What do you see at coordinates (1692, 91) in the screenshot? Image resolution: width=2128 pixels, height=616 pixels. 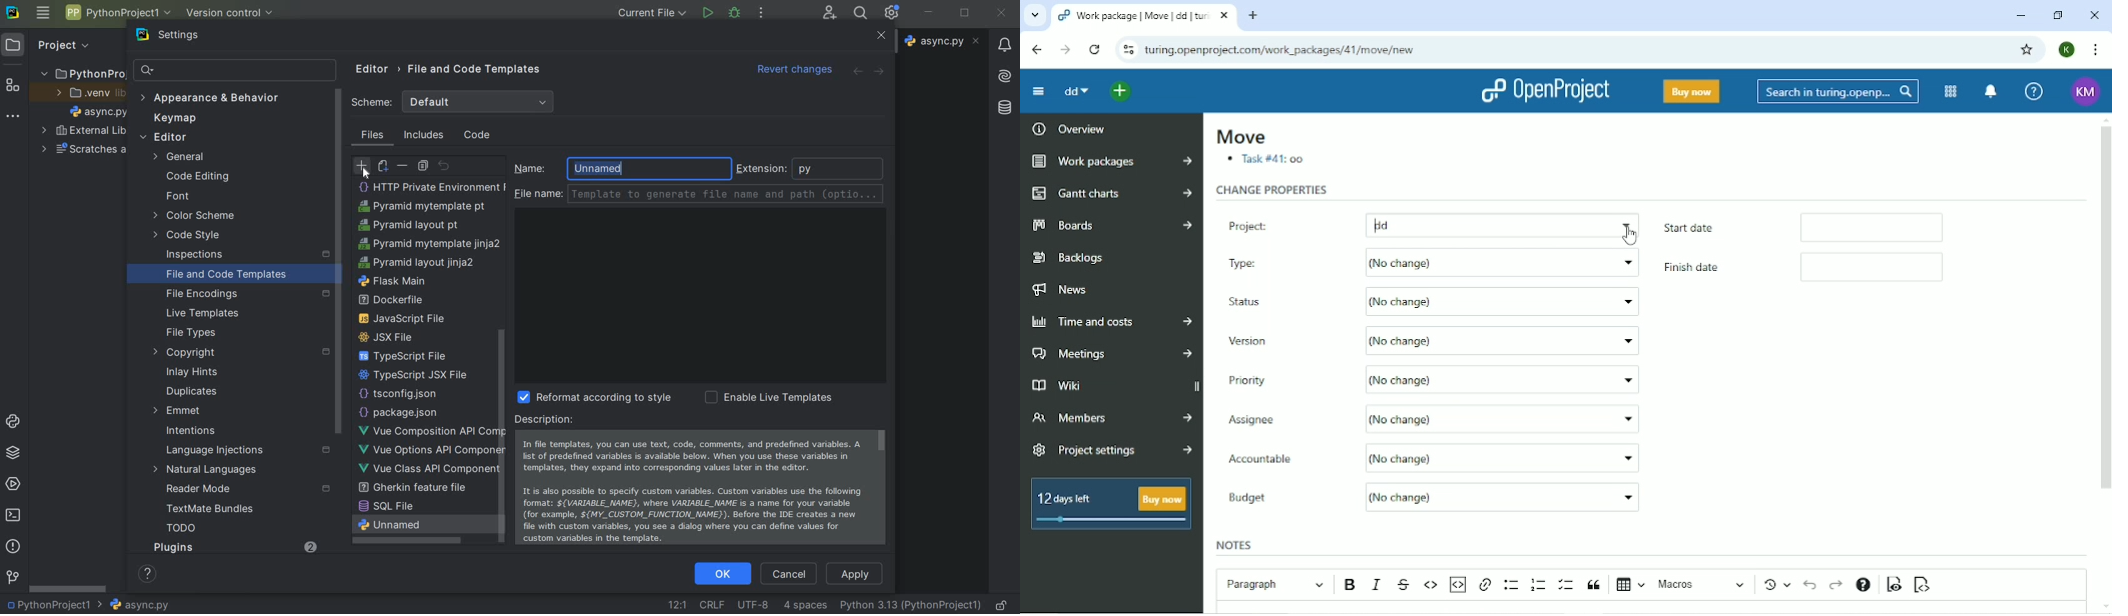 I see `Buy now` at bounding box center [1692, 91].